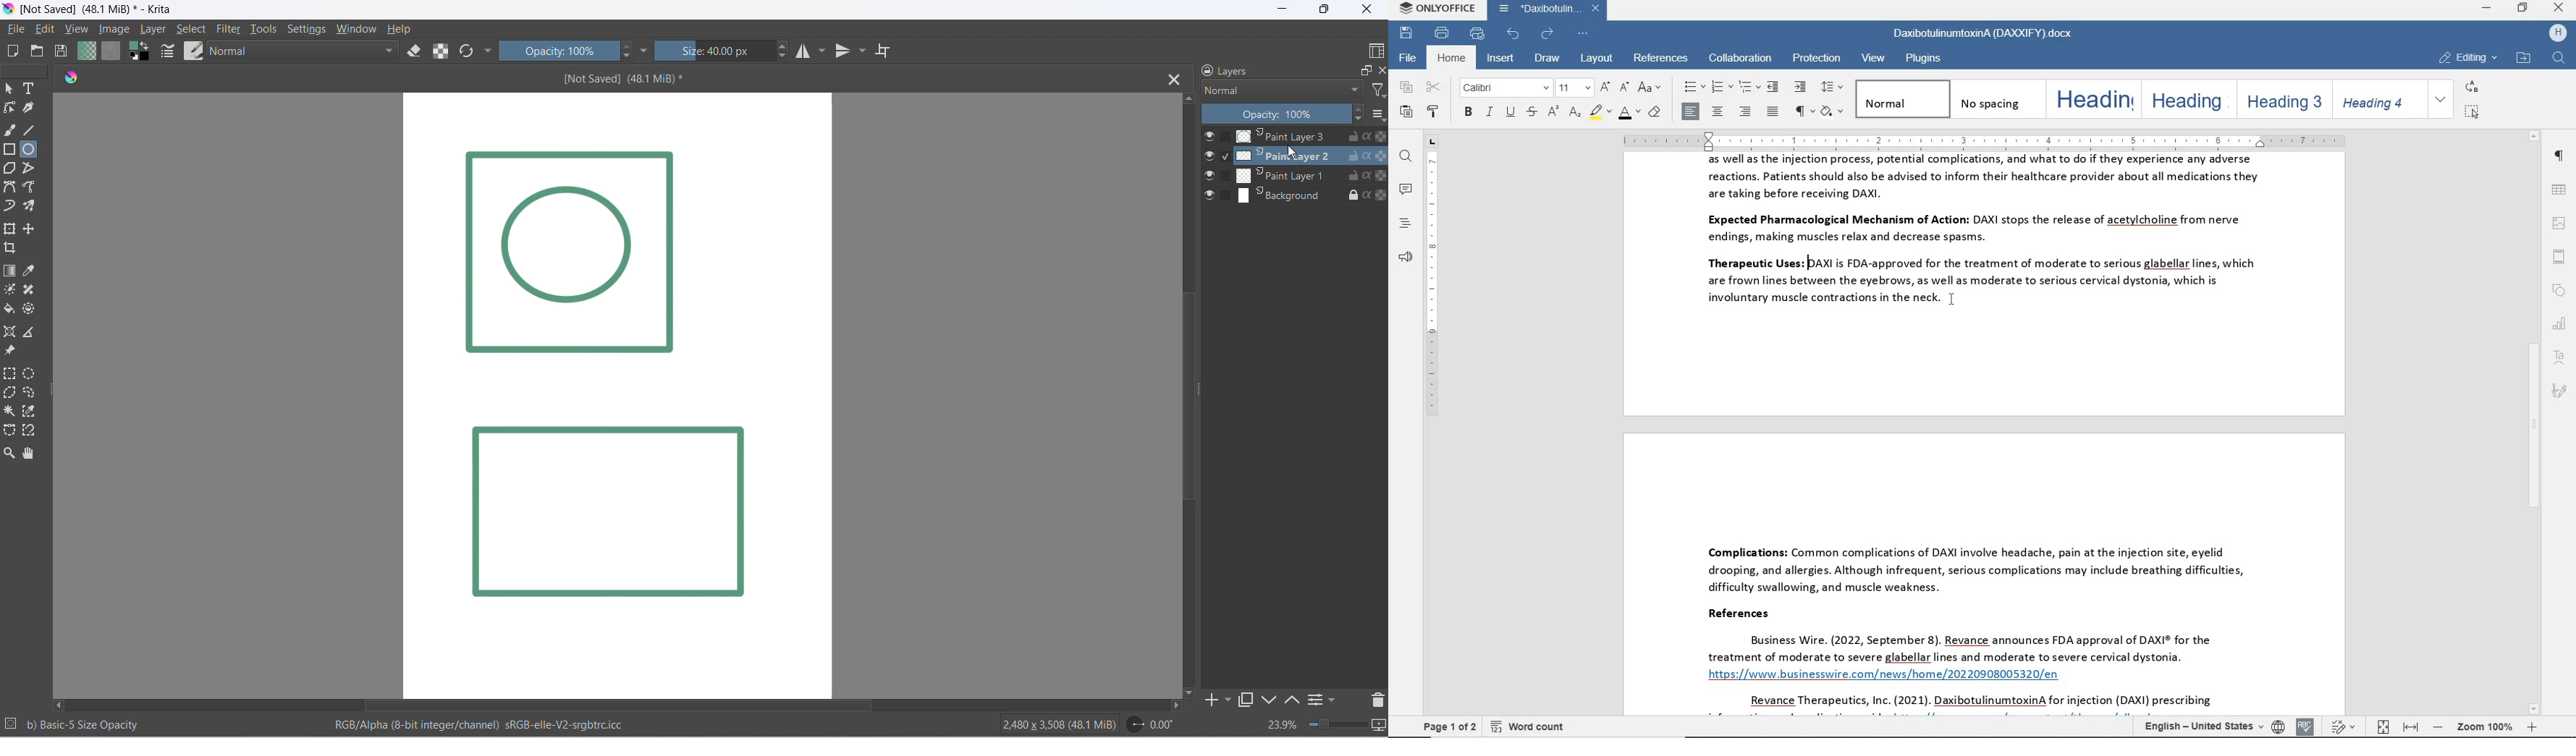 The height and width of the screenshot is (756, 2576). I want to click on draw, so click(1549, 60).